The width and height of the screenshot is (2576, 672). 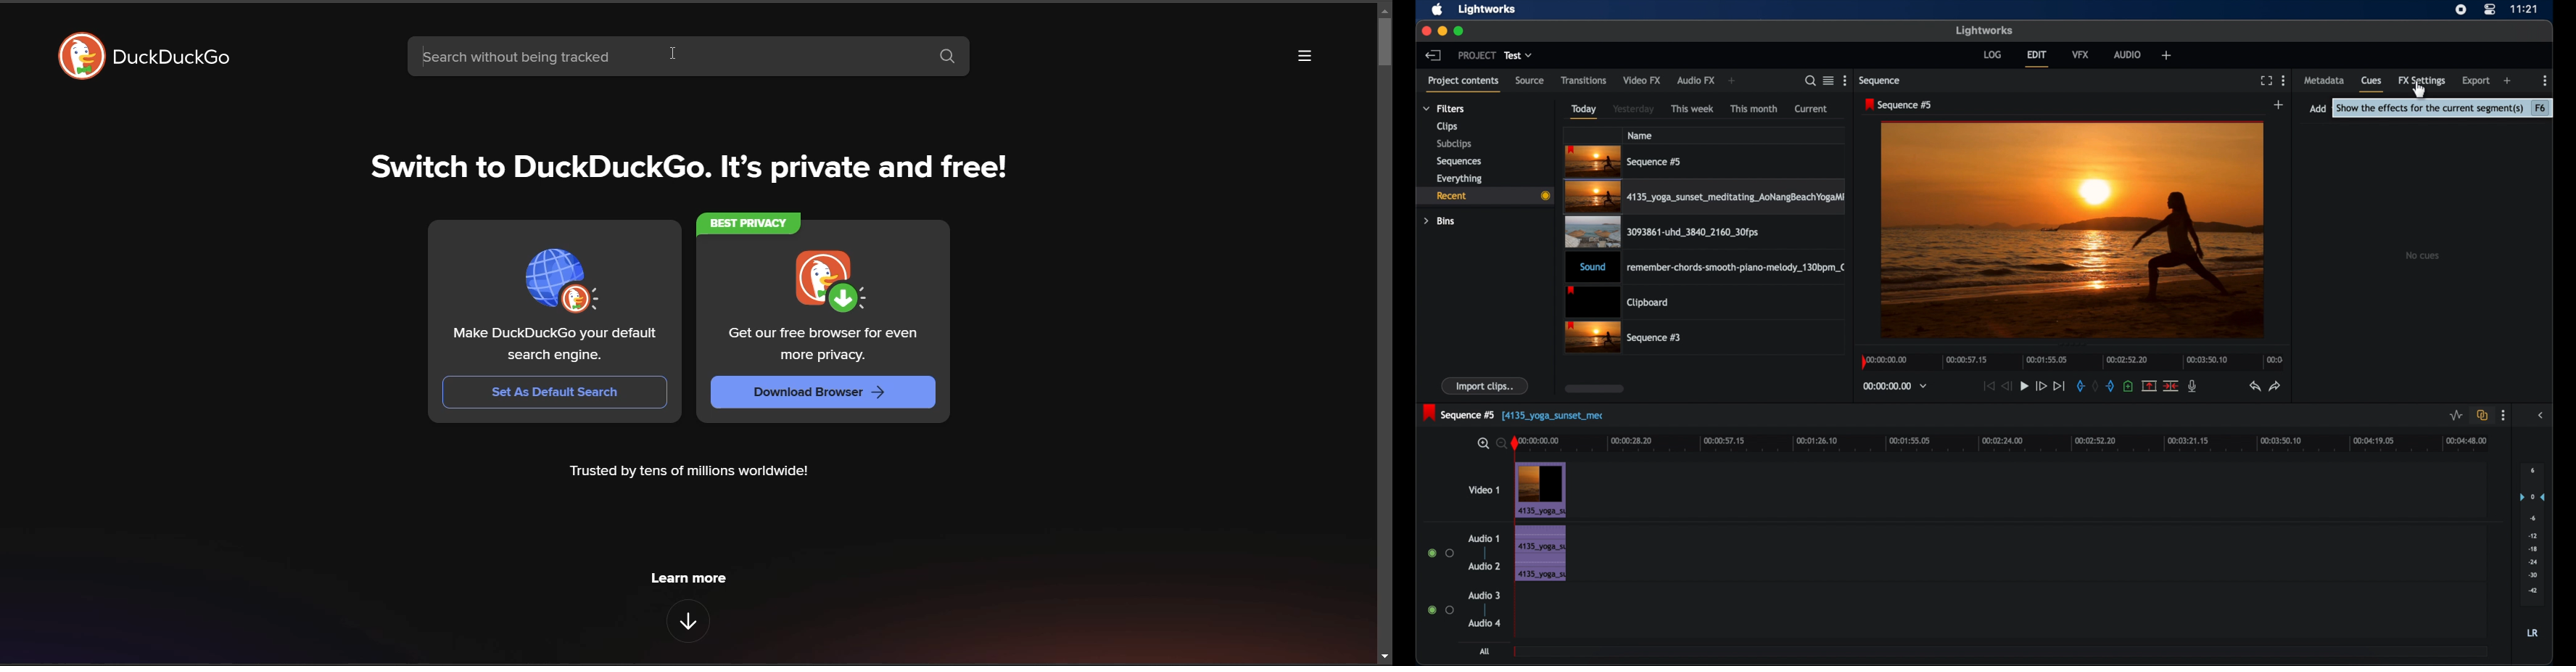 I want to click on log, so click(x=1992, y=54).